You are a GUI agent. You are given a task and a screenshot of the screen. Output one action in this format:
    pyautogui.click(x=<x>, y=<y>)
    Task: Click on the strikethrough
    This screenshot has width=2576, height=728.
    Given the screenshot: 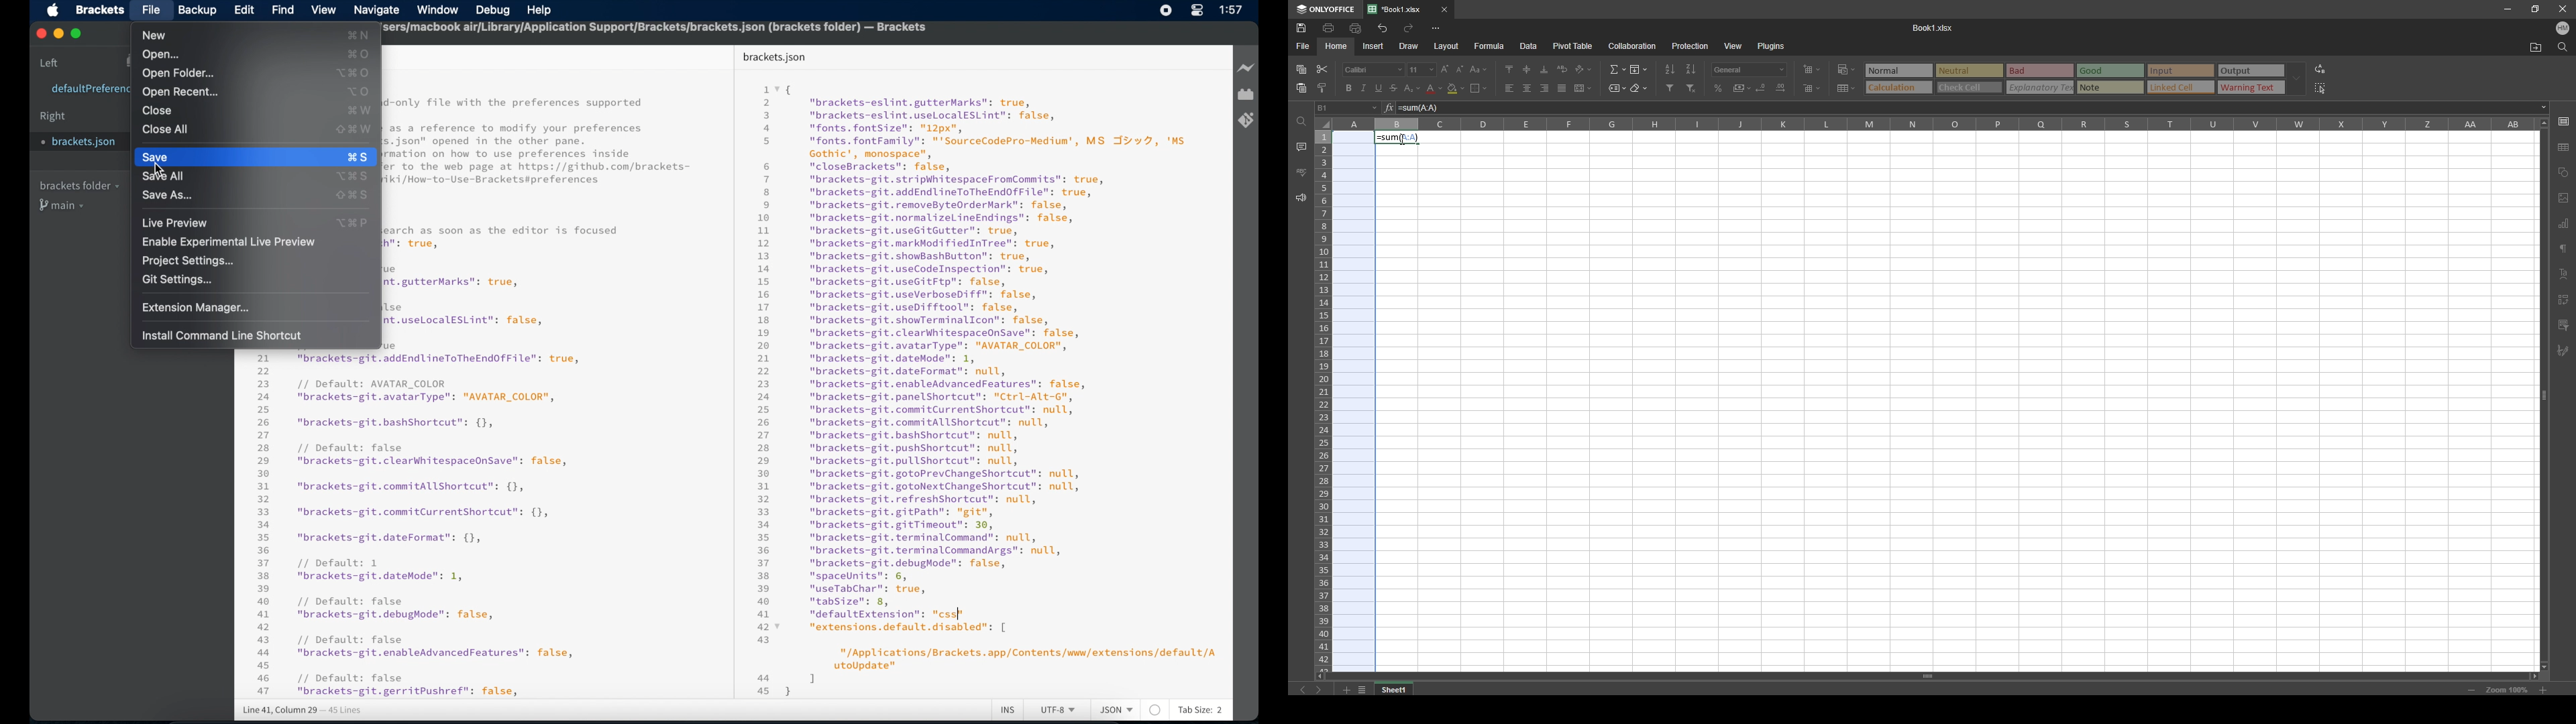 What is the action you would take?
    pyautogui.click(x=1394, y=88)
    